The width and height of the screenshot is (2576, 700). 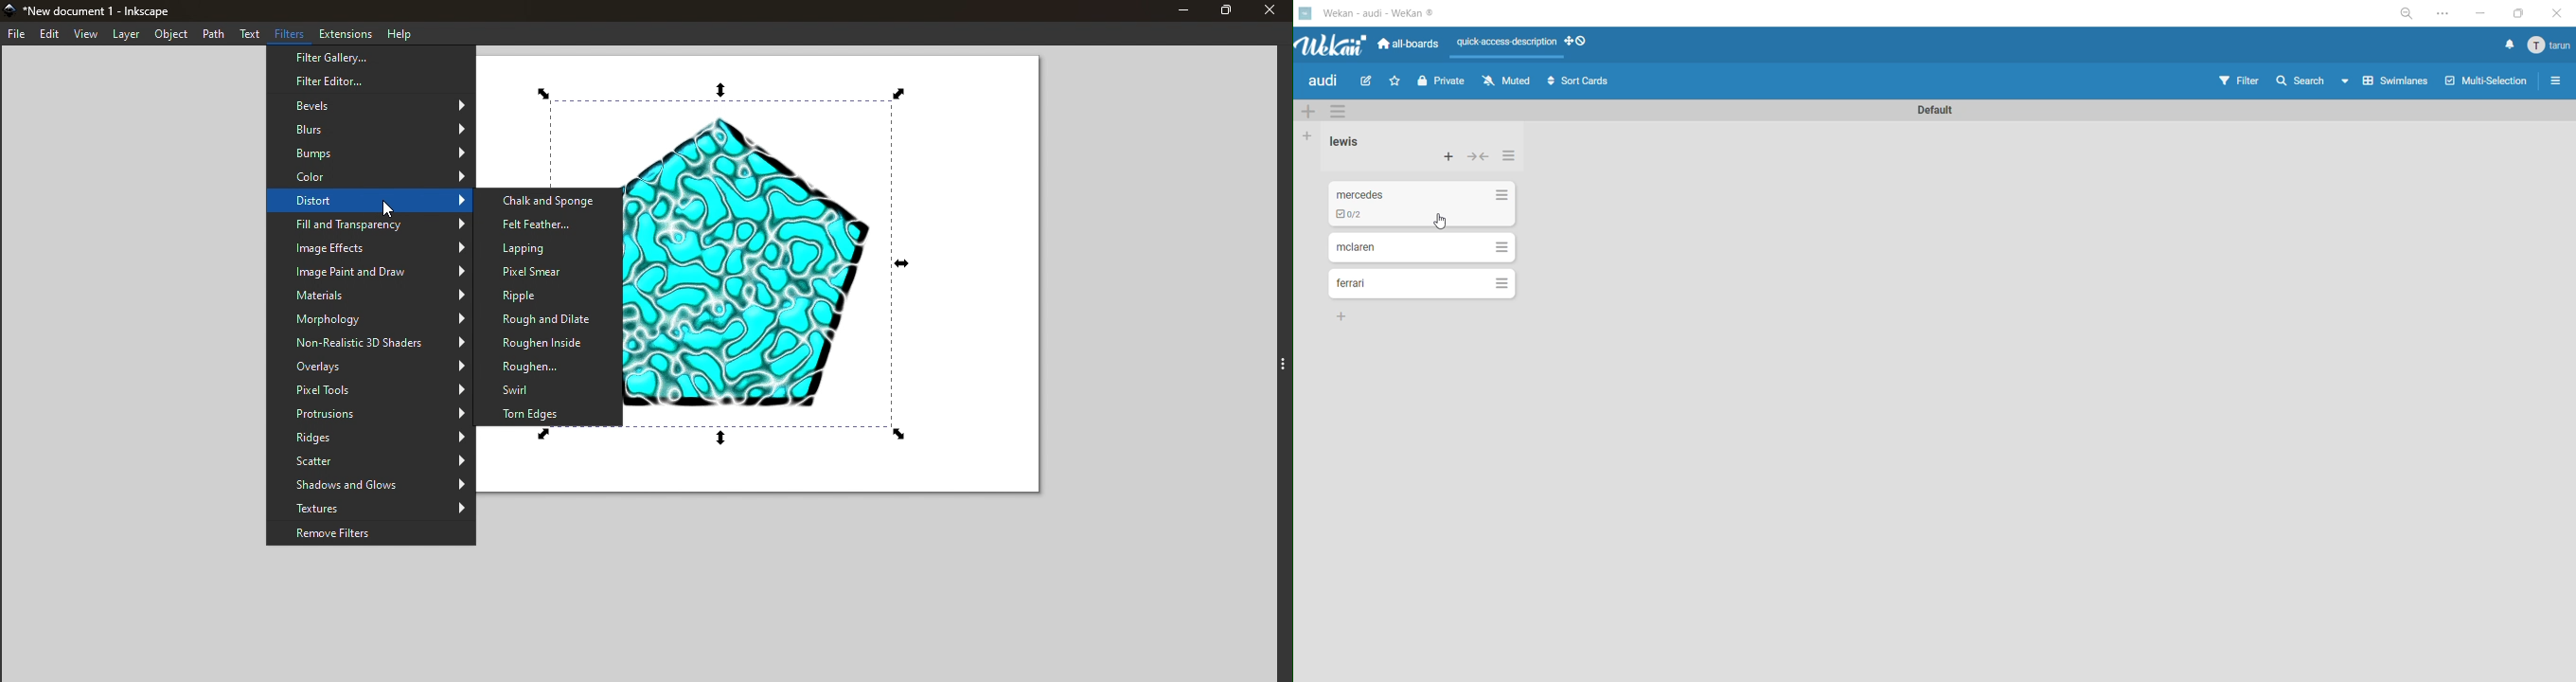 I want to click on Maximize, so click(x=1229, y=9).